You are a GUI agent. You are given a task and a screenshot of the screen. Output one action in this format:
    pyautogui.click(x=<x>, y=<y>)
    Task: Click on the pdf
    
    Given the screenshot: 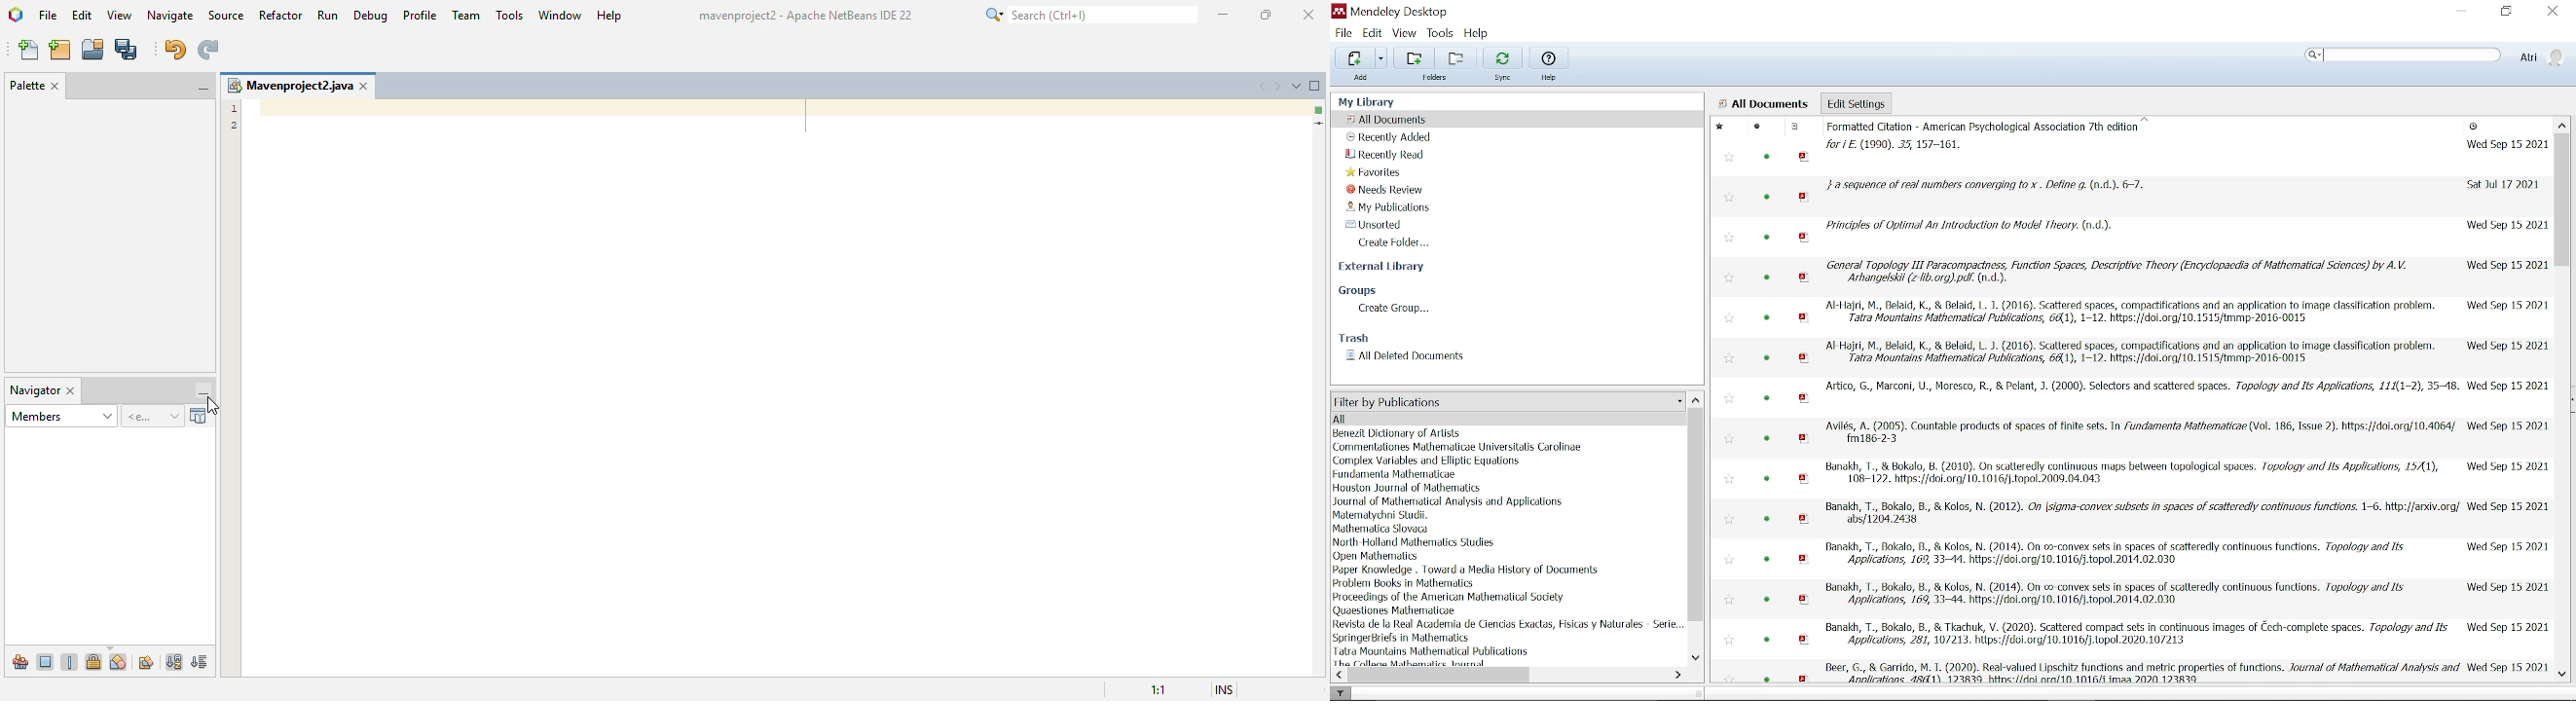 What is the action you would take?
    pyautogui.click(x=1805, y=317)
    